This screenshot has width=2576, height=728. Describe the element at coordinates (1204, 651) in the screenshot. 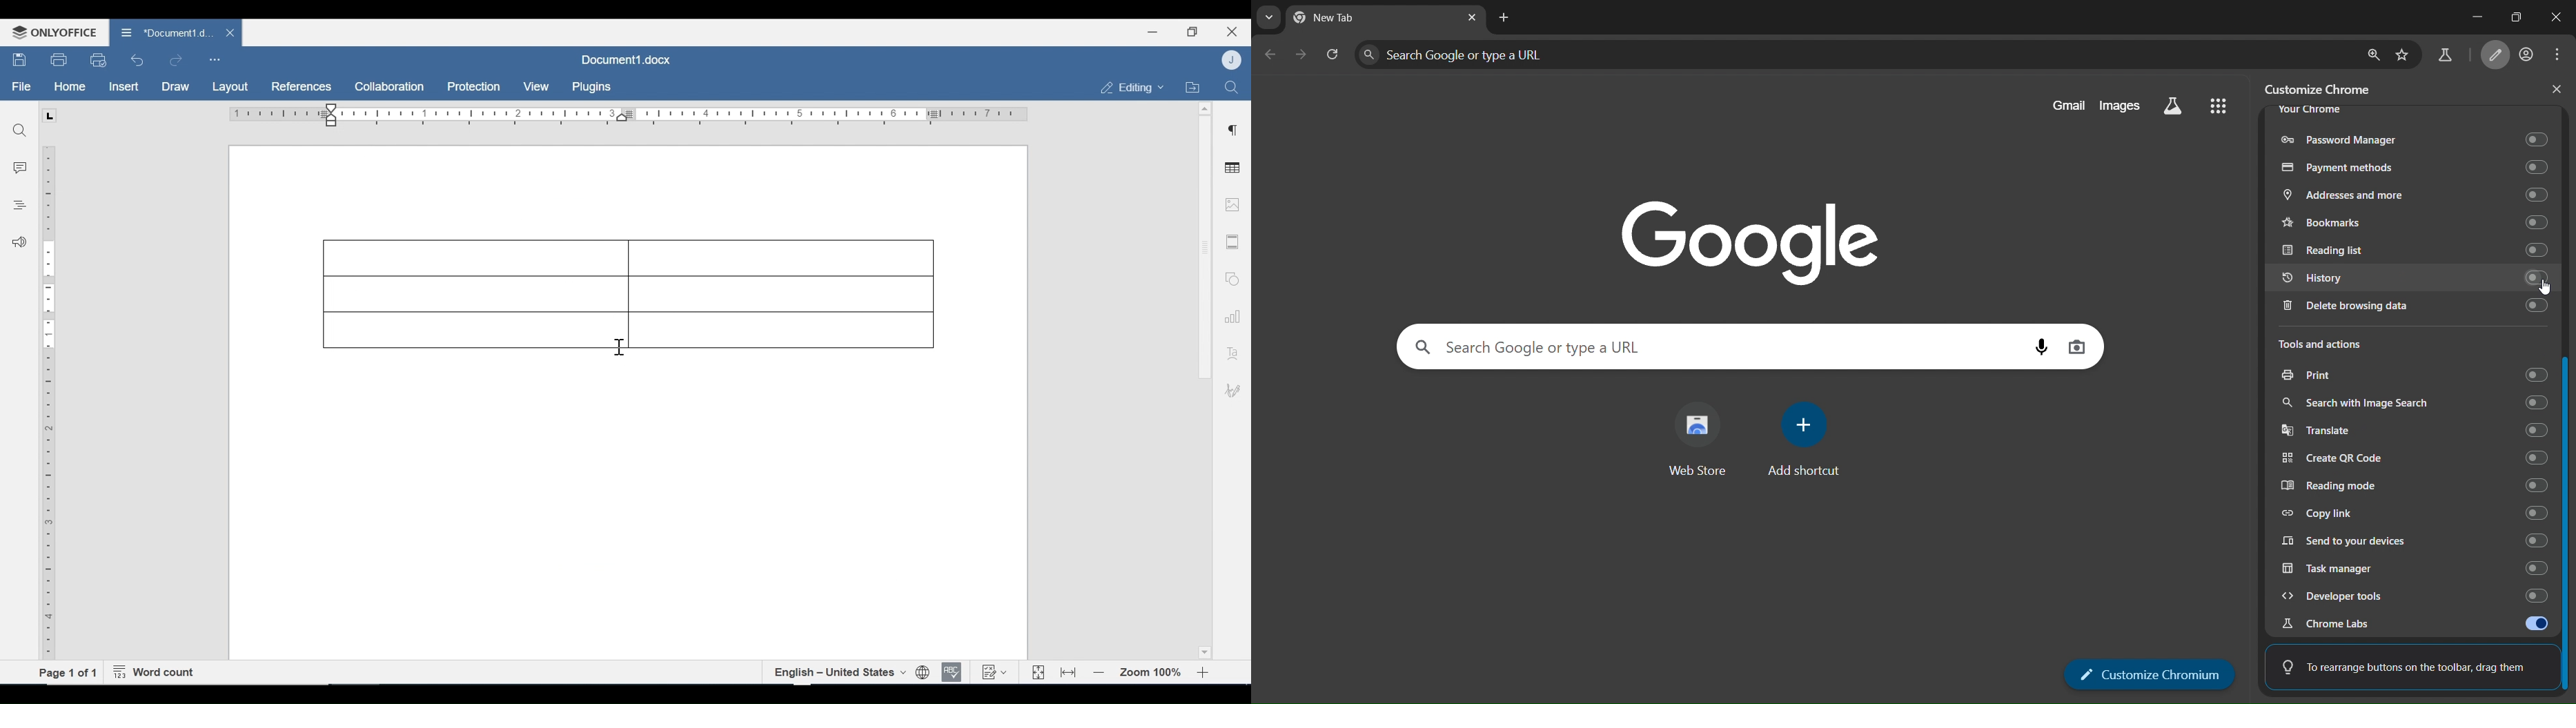

I see `Scroll down` at that location.